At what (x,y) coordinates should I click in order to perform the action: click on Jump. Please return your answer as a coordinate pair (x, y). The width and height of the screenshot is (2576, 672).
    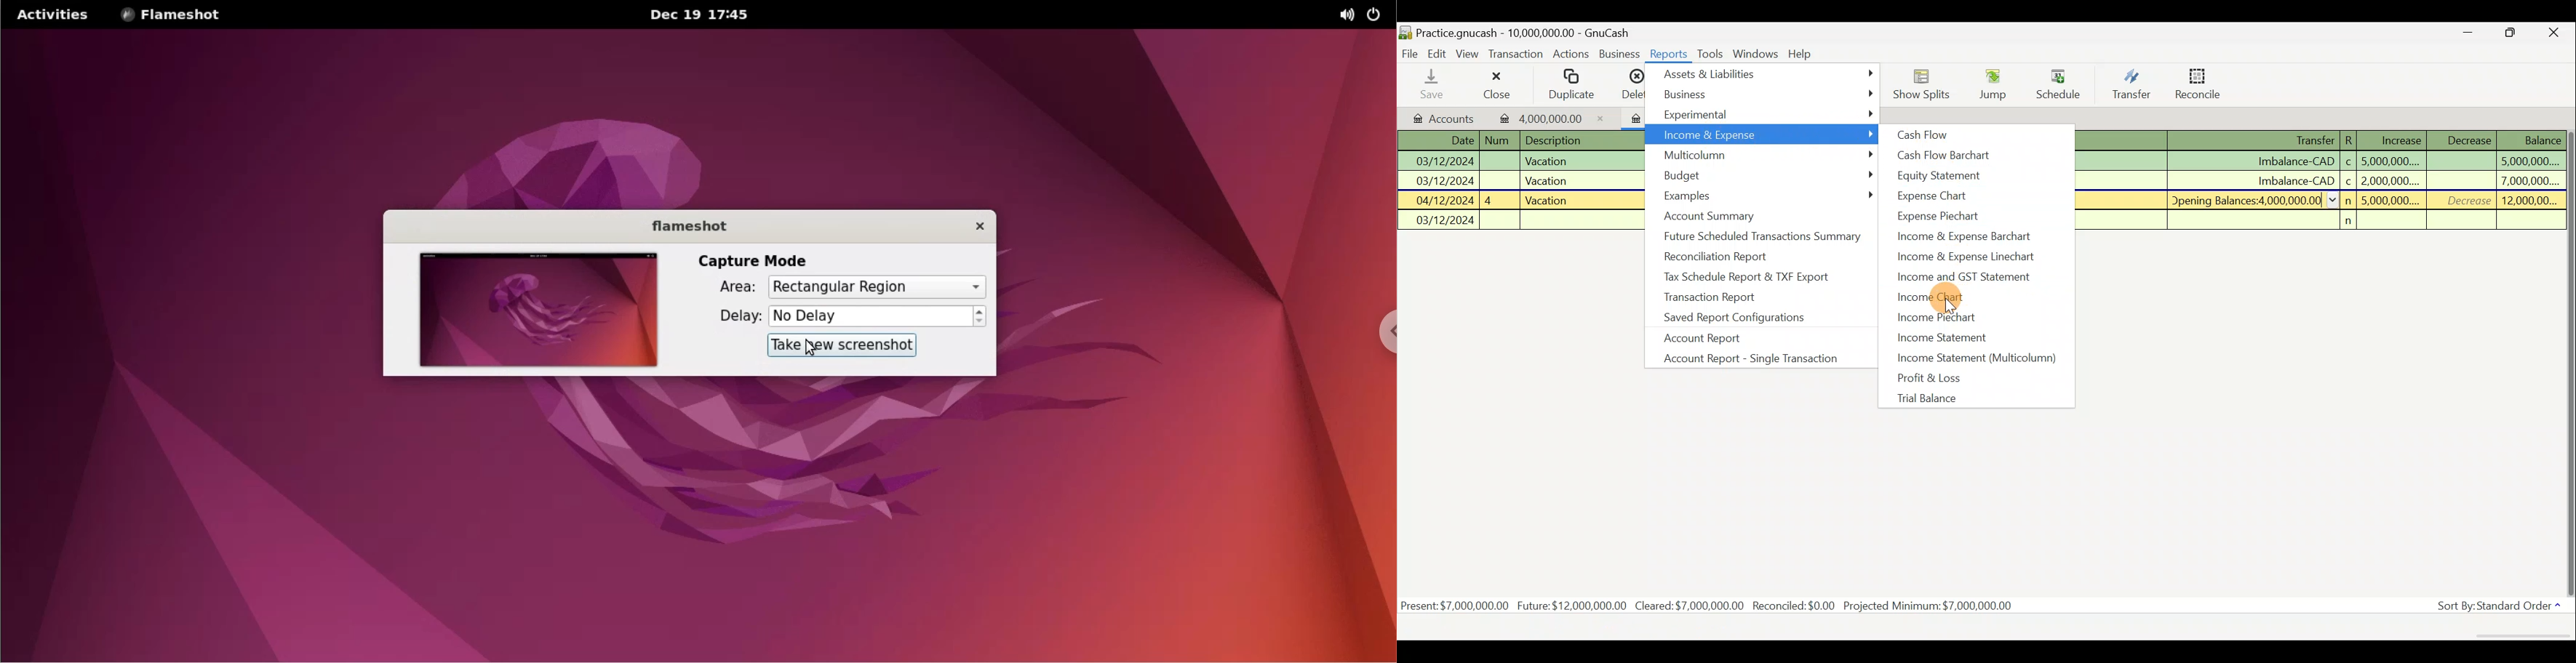
    Looking at the image, I should click on (1993, 82).